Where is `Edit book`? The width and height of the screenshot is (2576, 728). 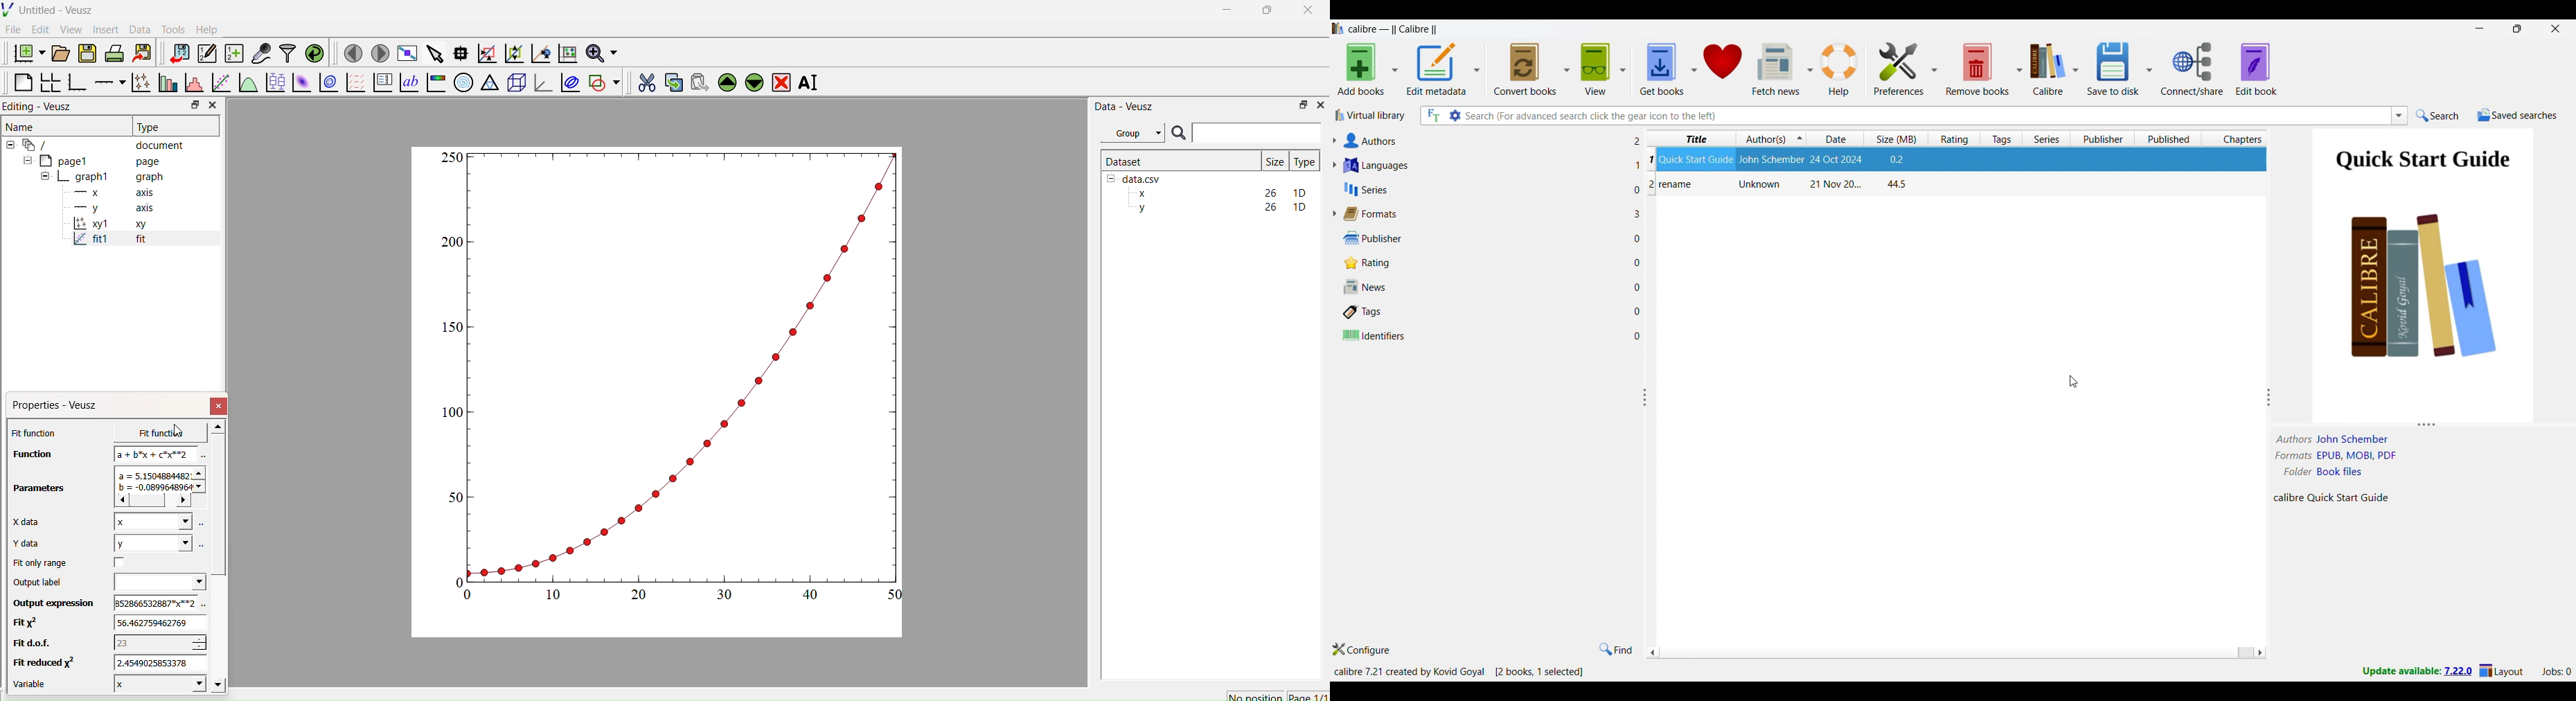
Edit book is located at coordinates (2256, 69).